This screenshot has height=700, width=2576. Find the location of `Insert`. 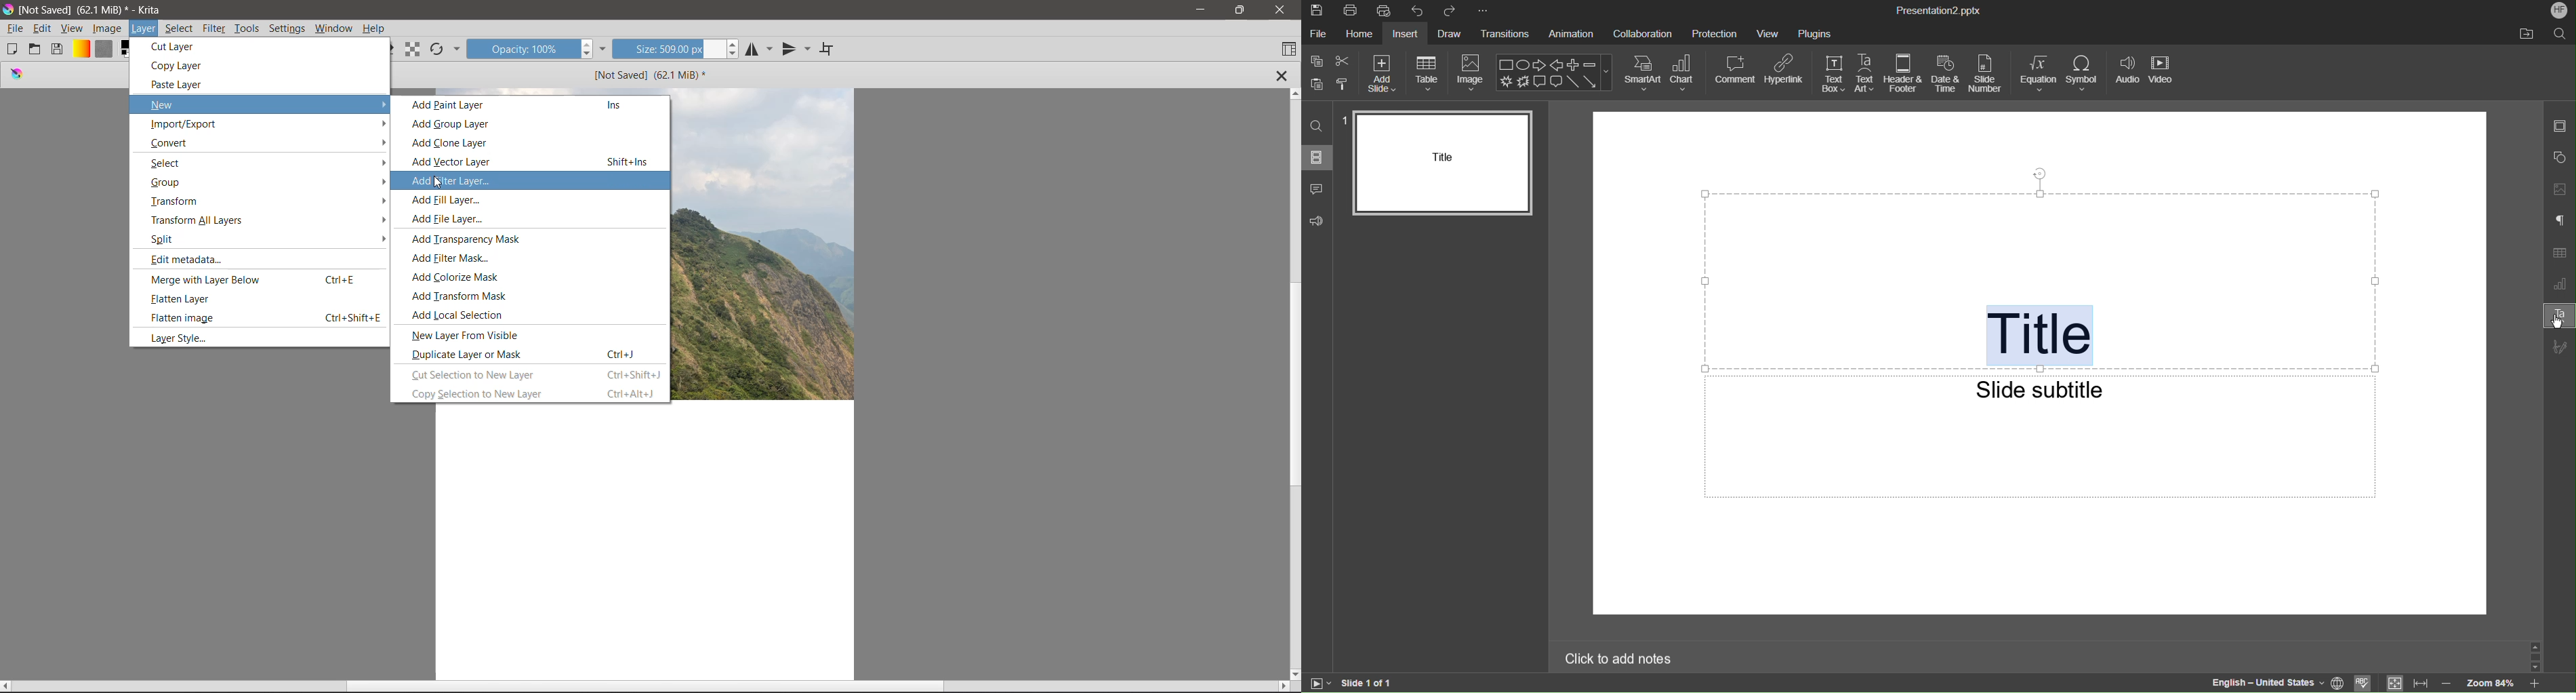

Insert is located at coordinates (1404, 34).